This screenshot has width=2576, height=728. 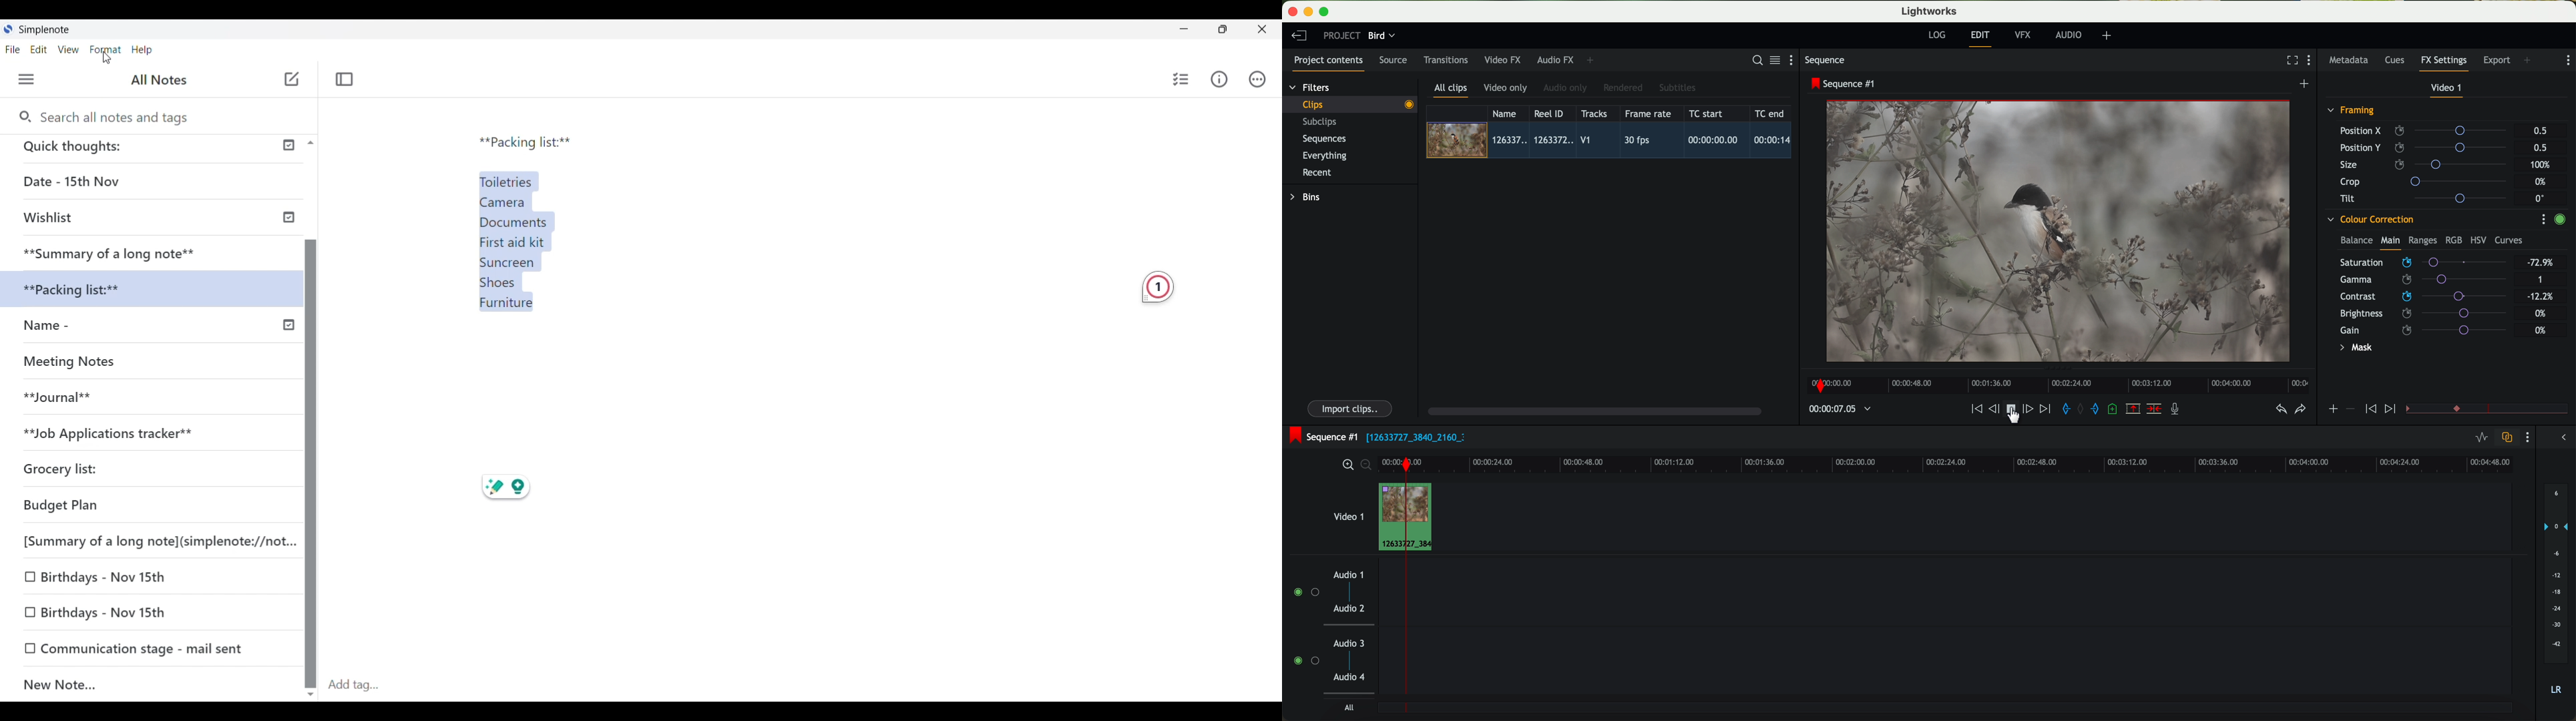 I want to click on timeline, so click(x=2055, y=382).